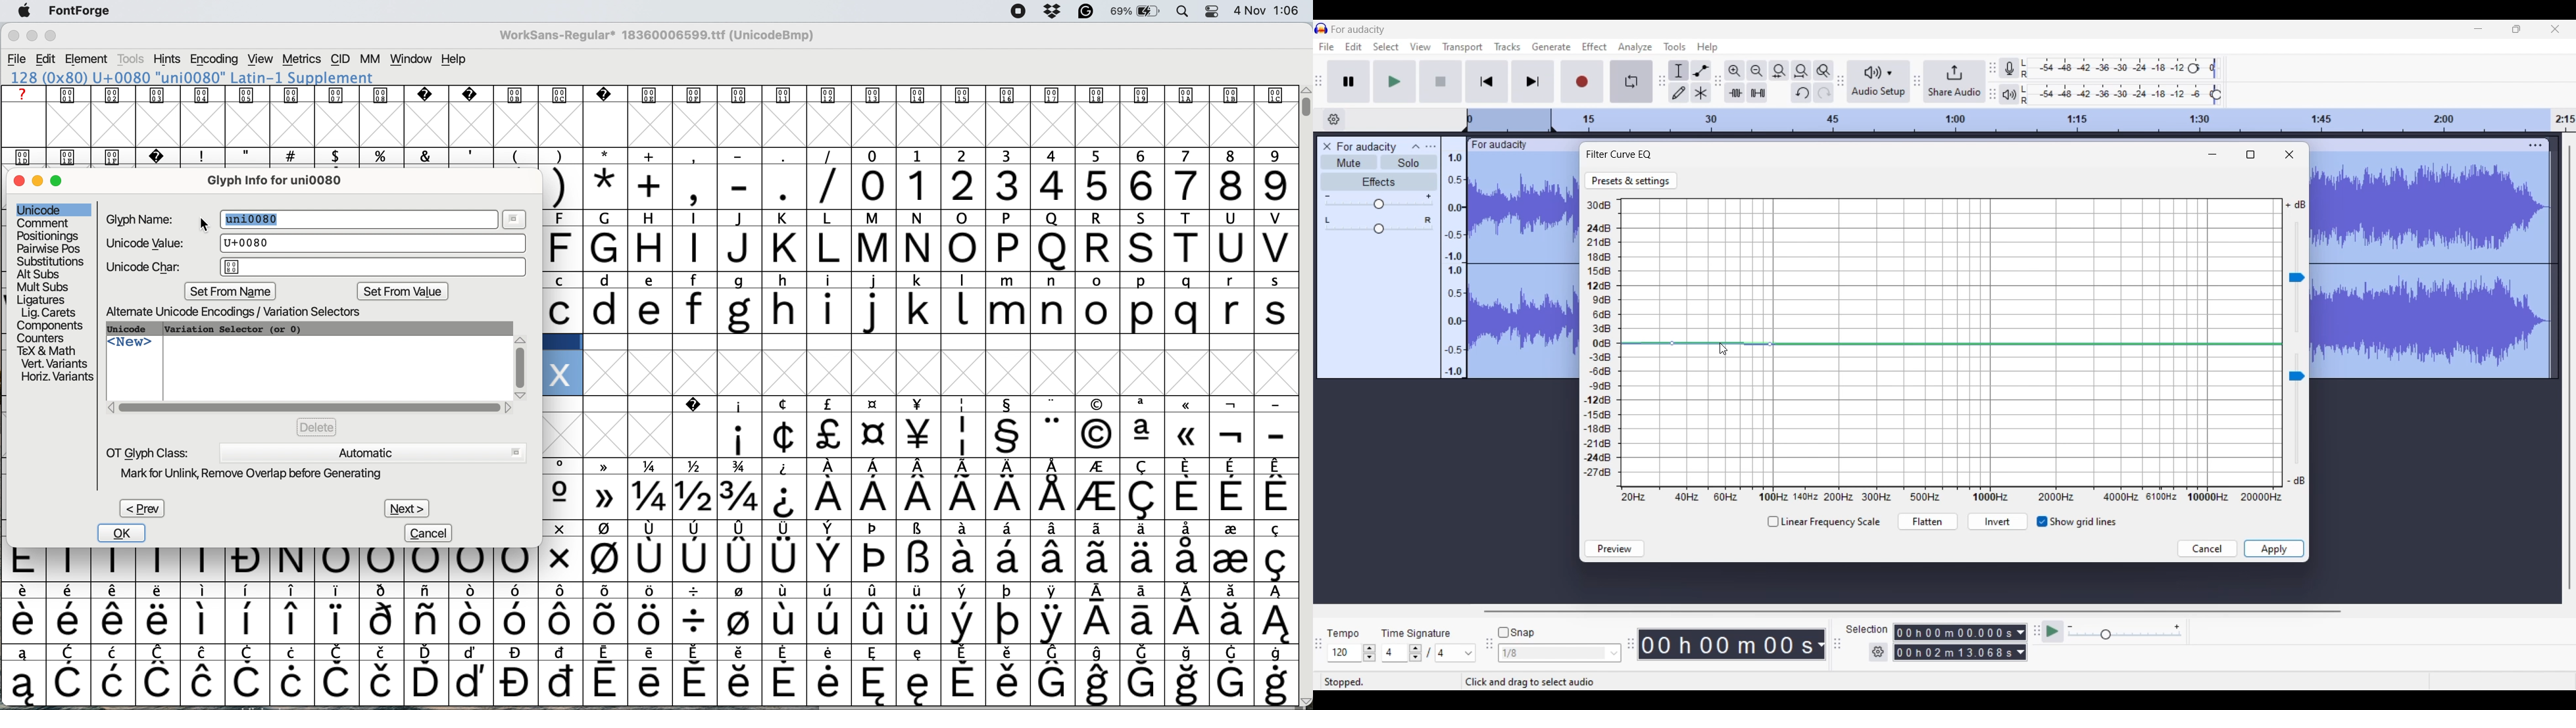 This screenshot has height=728, width=2576. Describe the element at coordinates (1727, 645) in the screenshot. I see `Duration of recorded audio` at that location.